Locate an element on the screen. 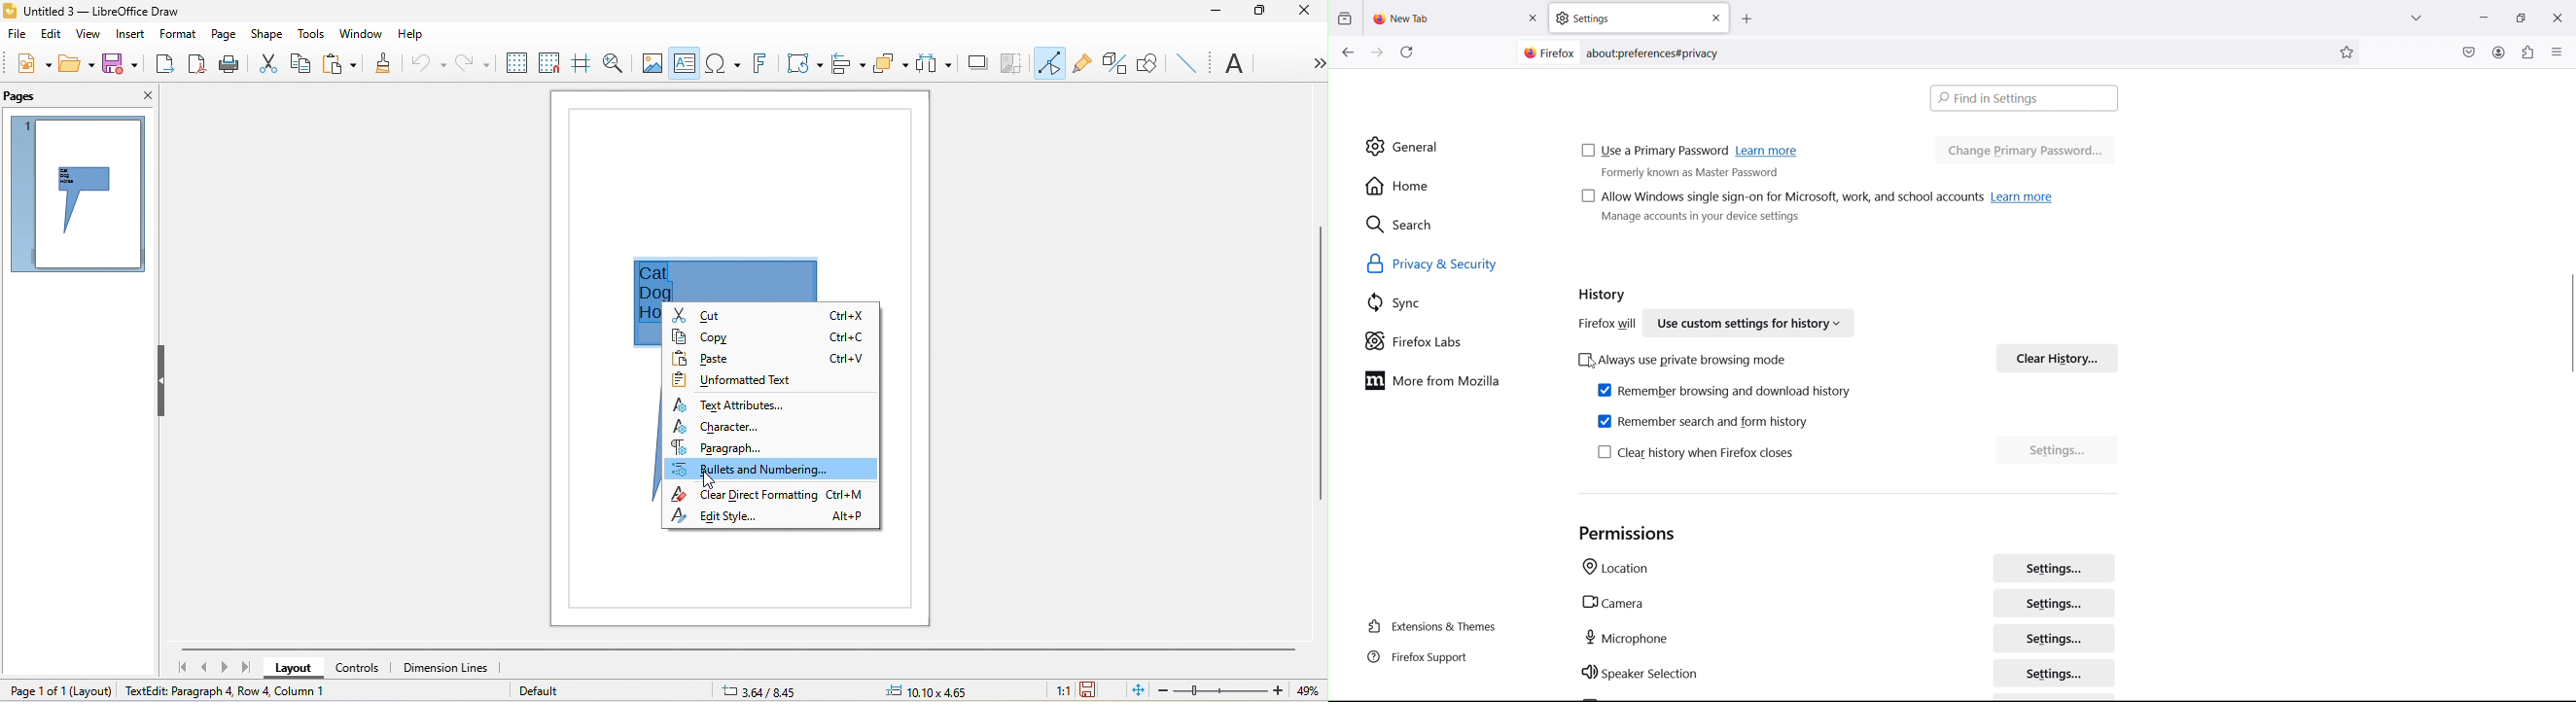 This screenshot has width=2576, height=728. cut is located at coordinates (266, 63).